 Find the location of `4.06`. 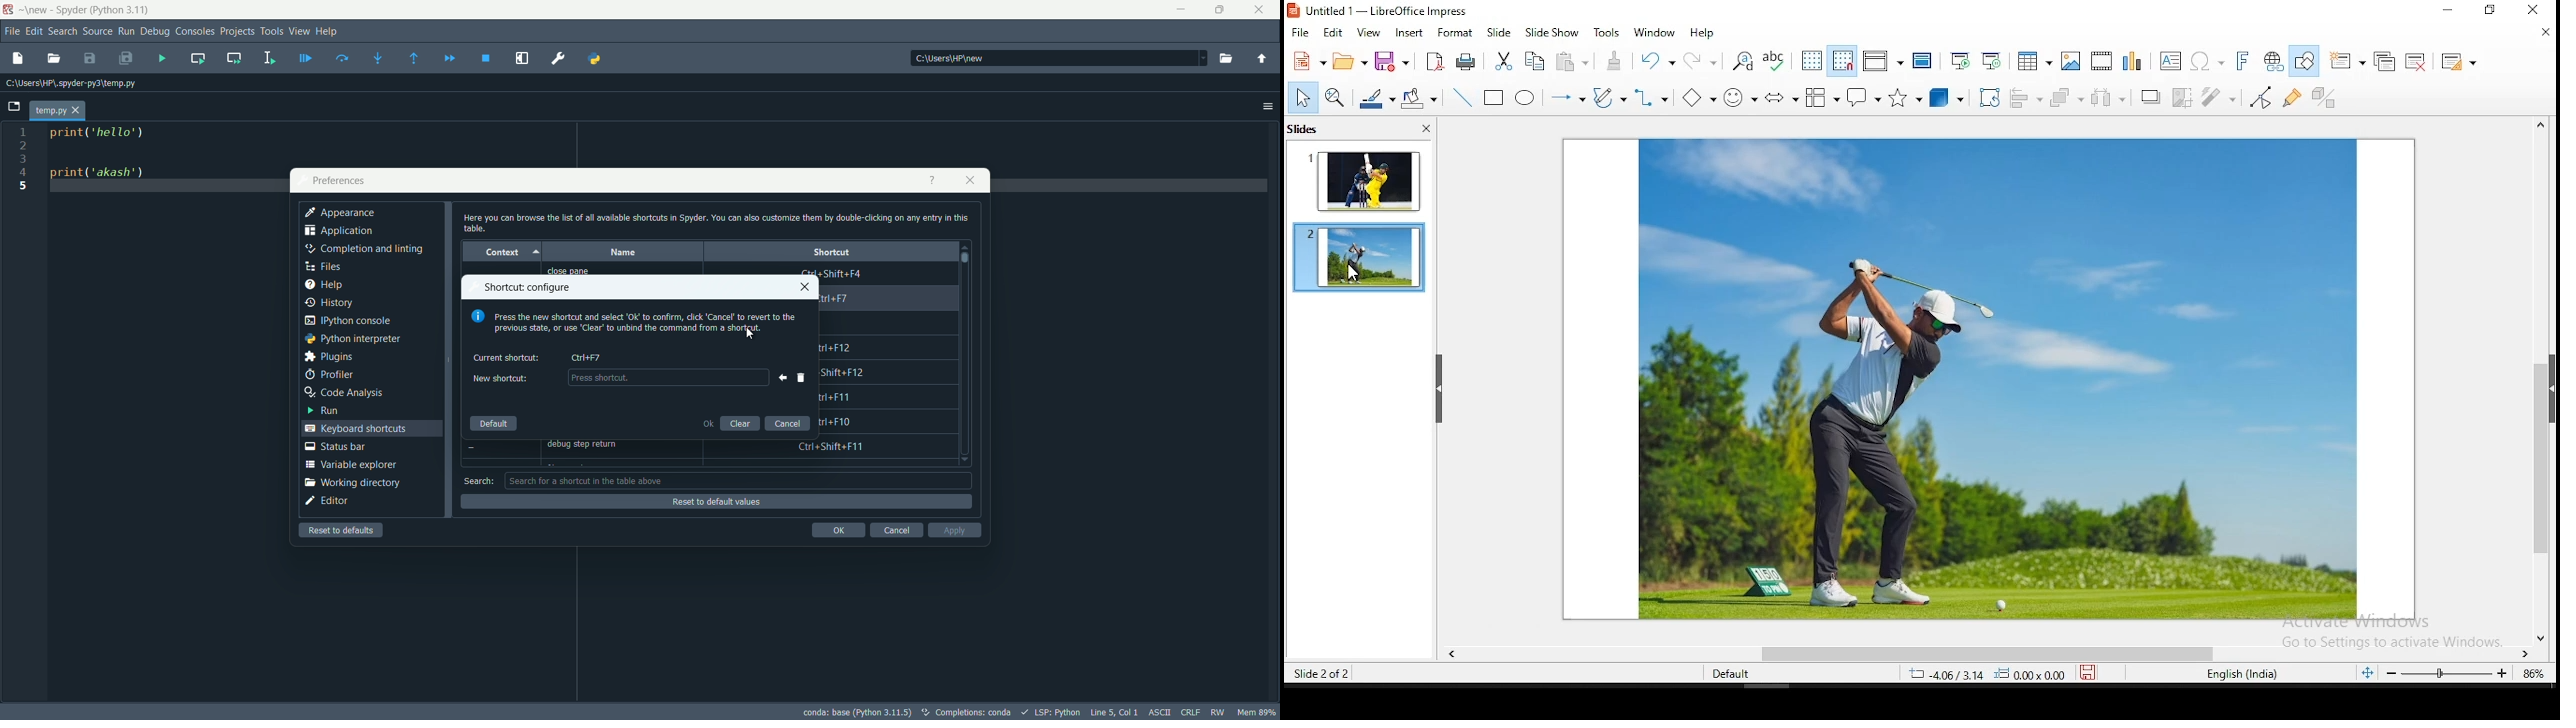

4.06 is located at coordinates (1952, 674).